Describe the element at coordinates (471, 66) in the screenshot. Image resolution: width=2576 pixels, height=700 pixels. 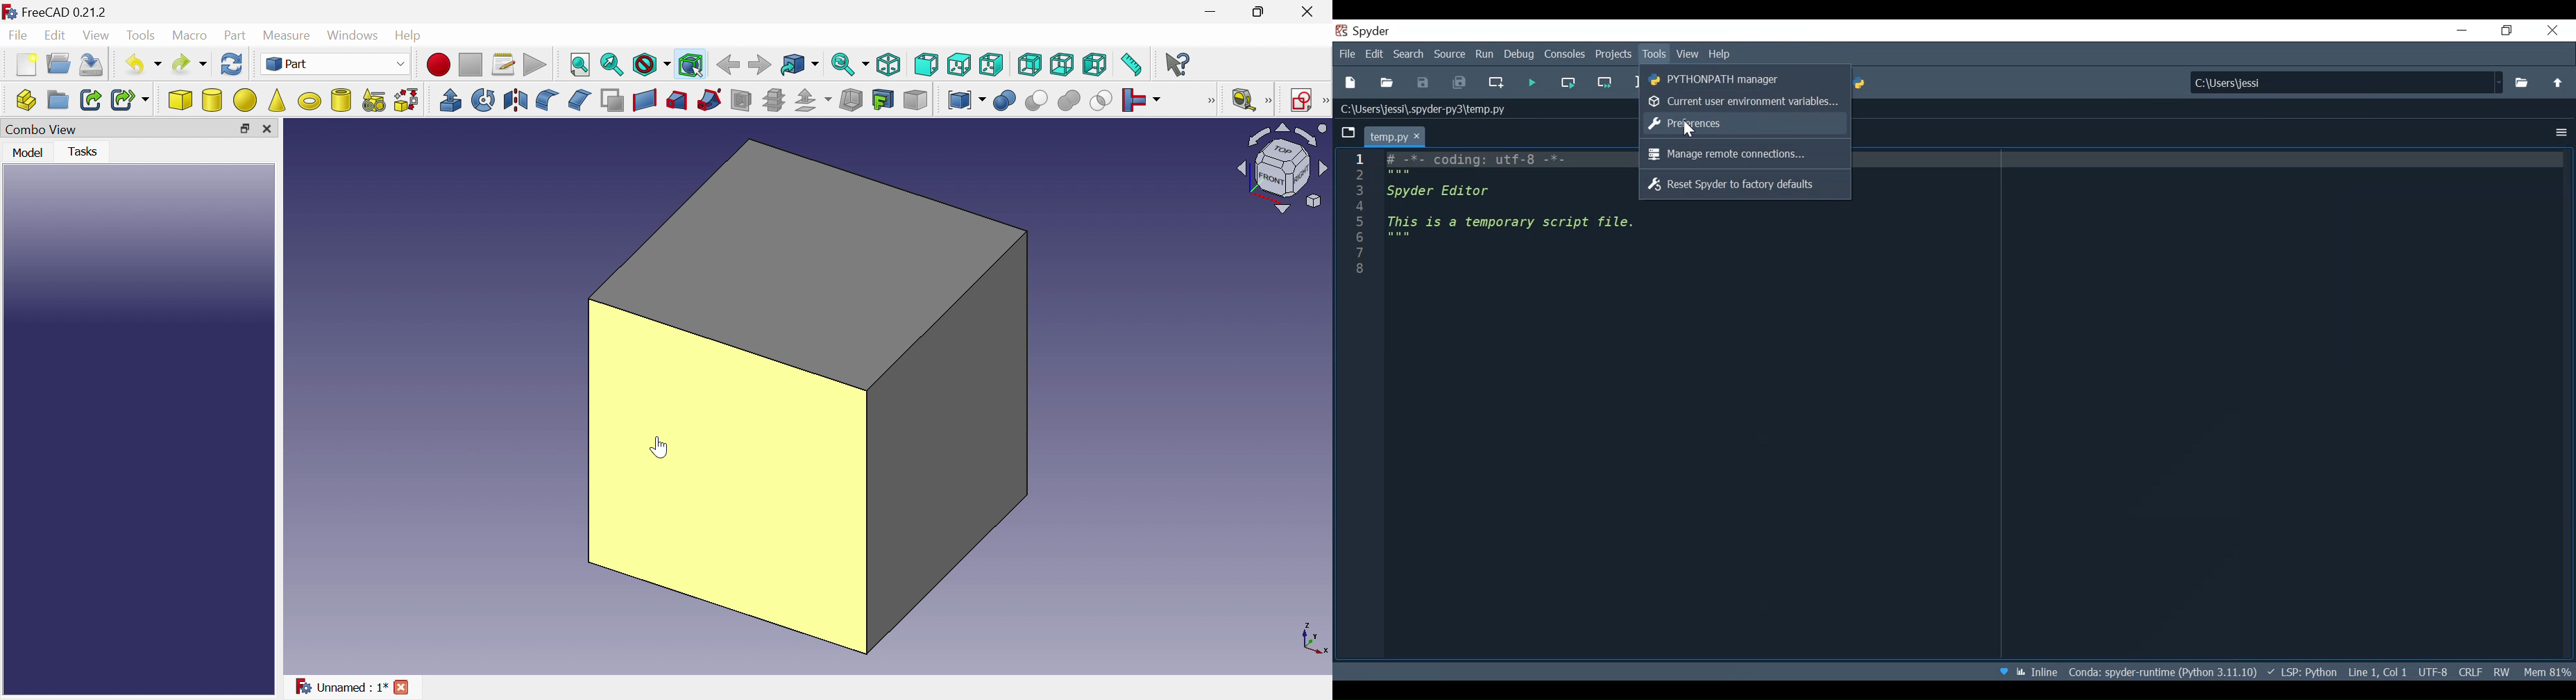
I see `Stop macro recording` at that location.